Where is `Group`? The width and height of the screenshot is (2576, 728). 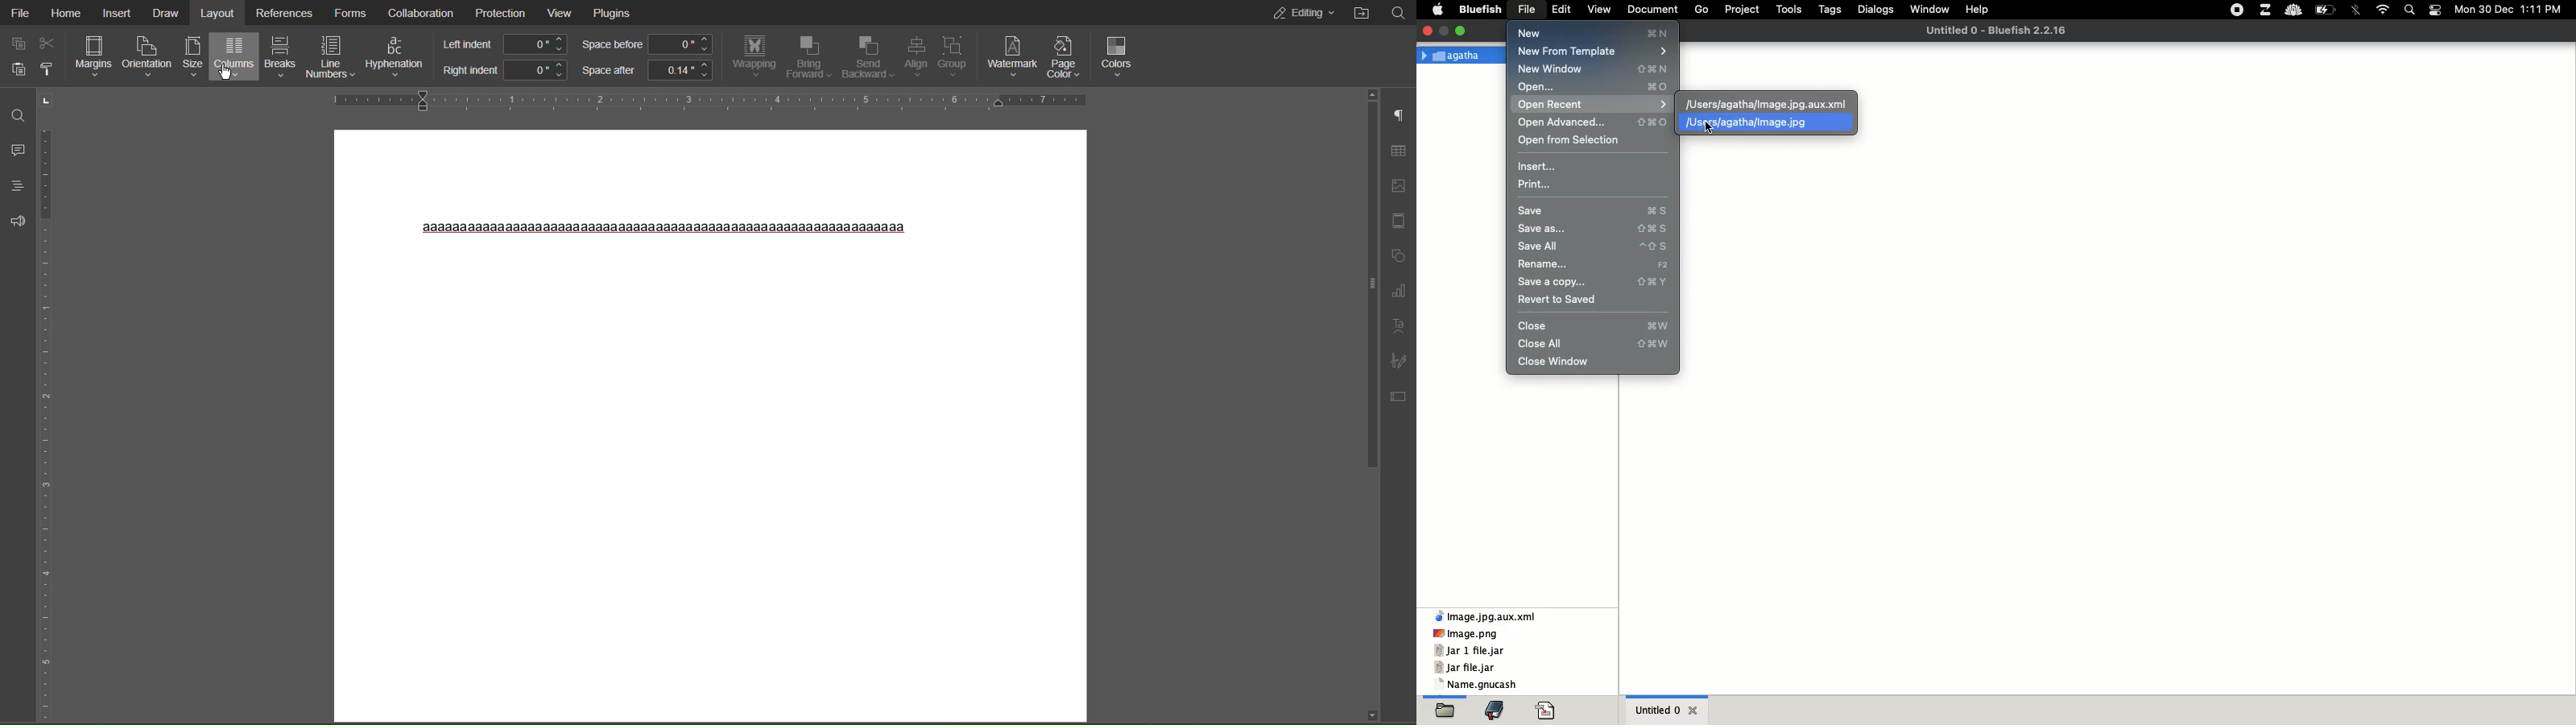
Group is located at coordinates (956, 56).